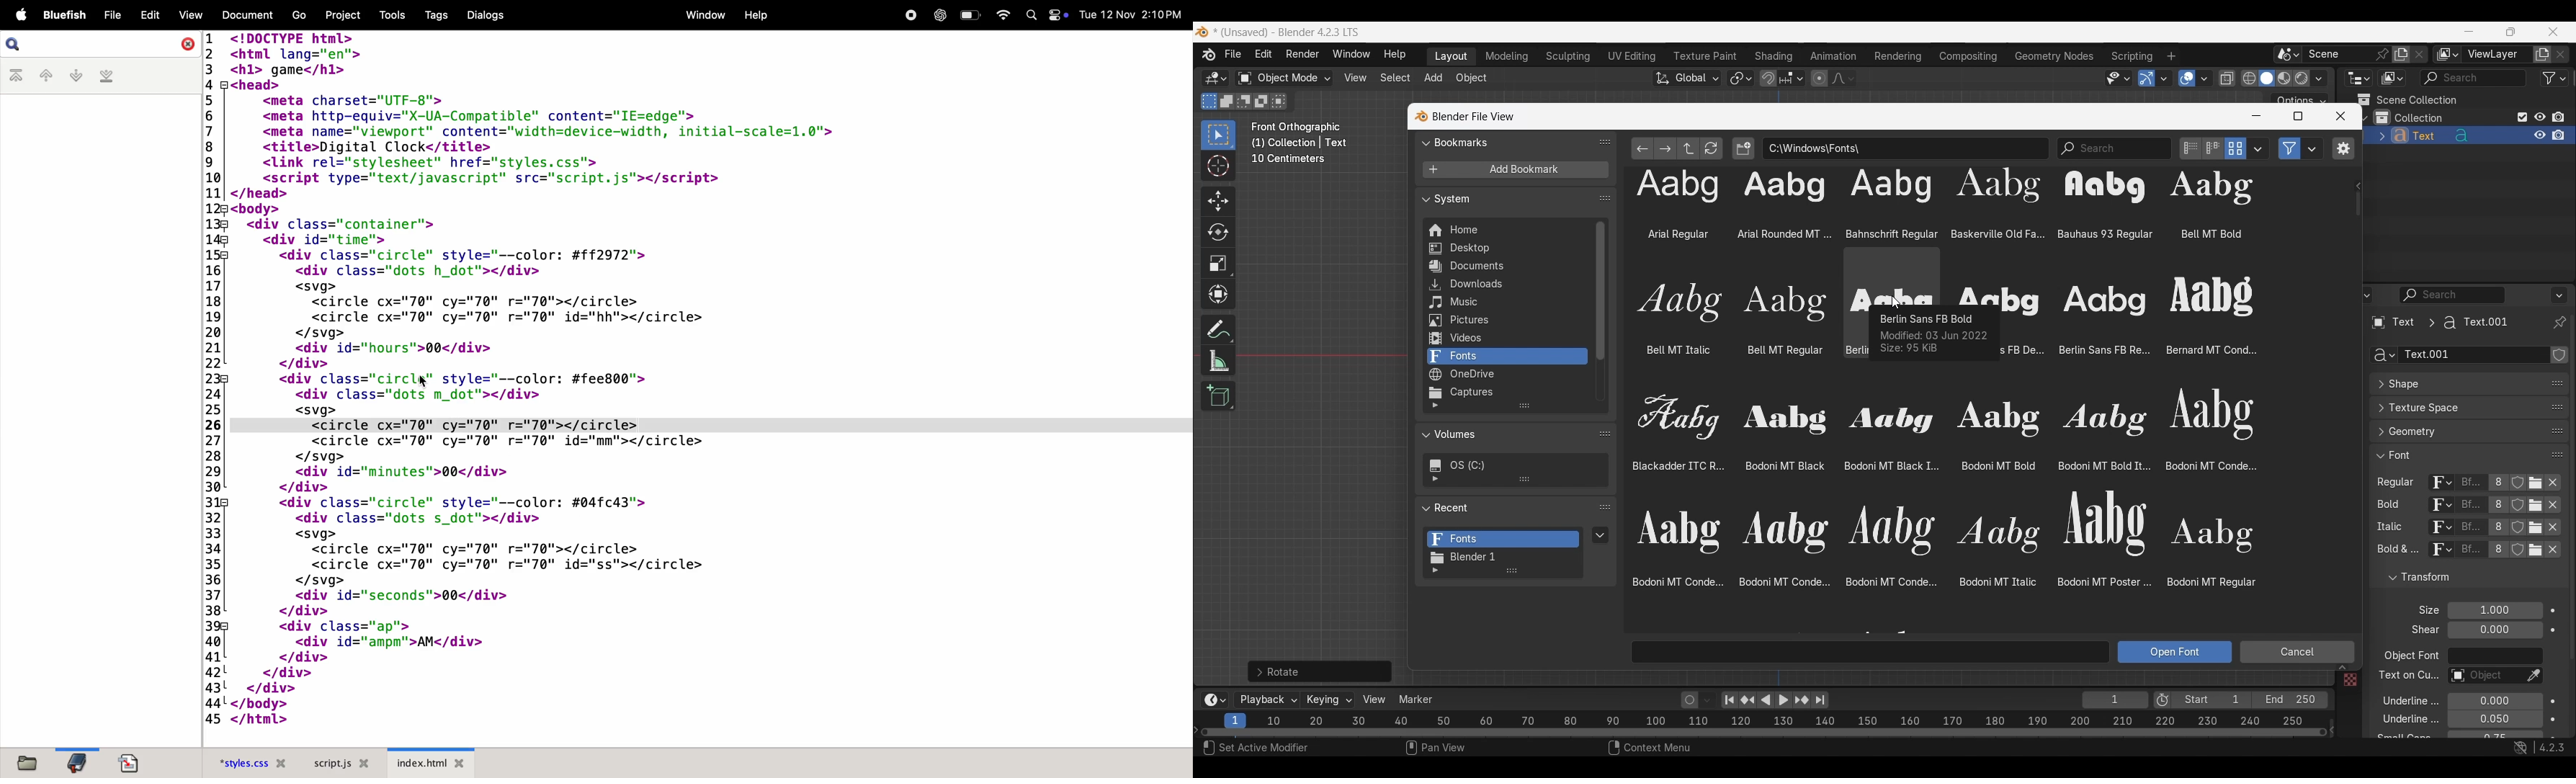  Describe the element at coordinates (2551, 379) in the screenshot. I see `Eyedropper data-block` at that location.